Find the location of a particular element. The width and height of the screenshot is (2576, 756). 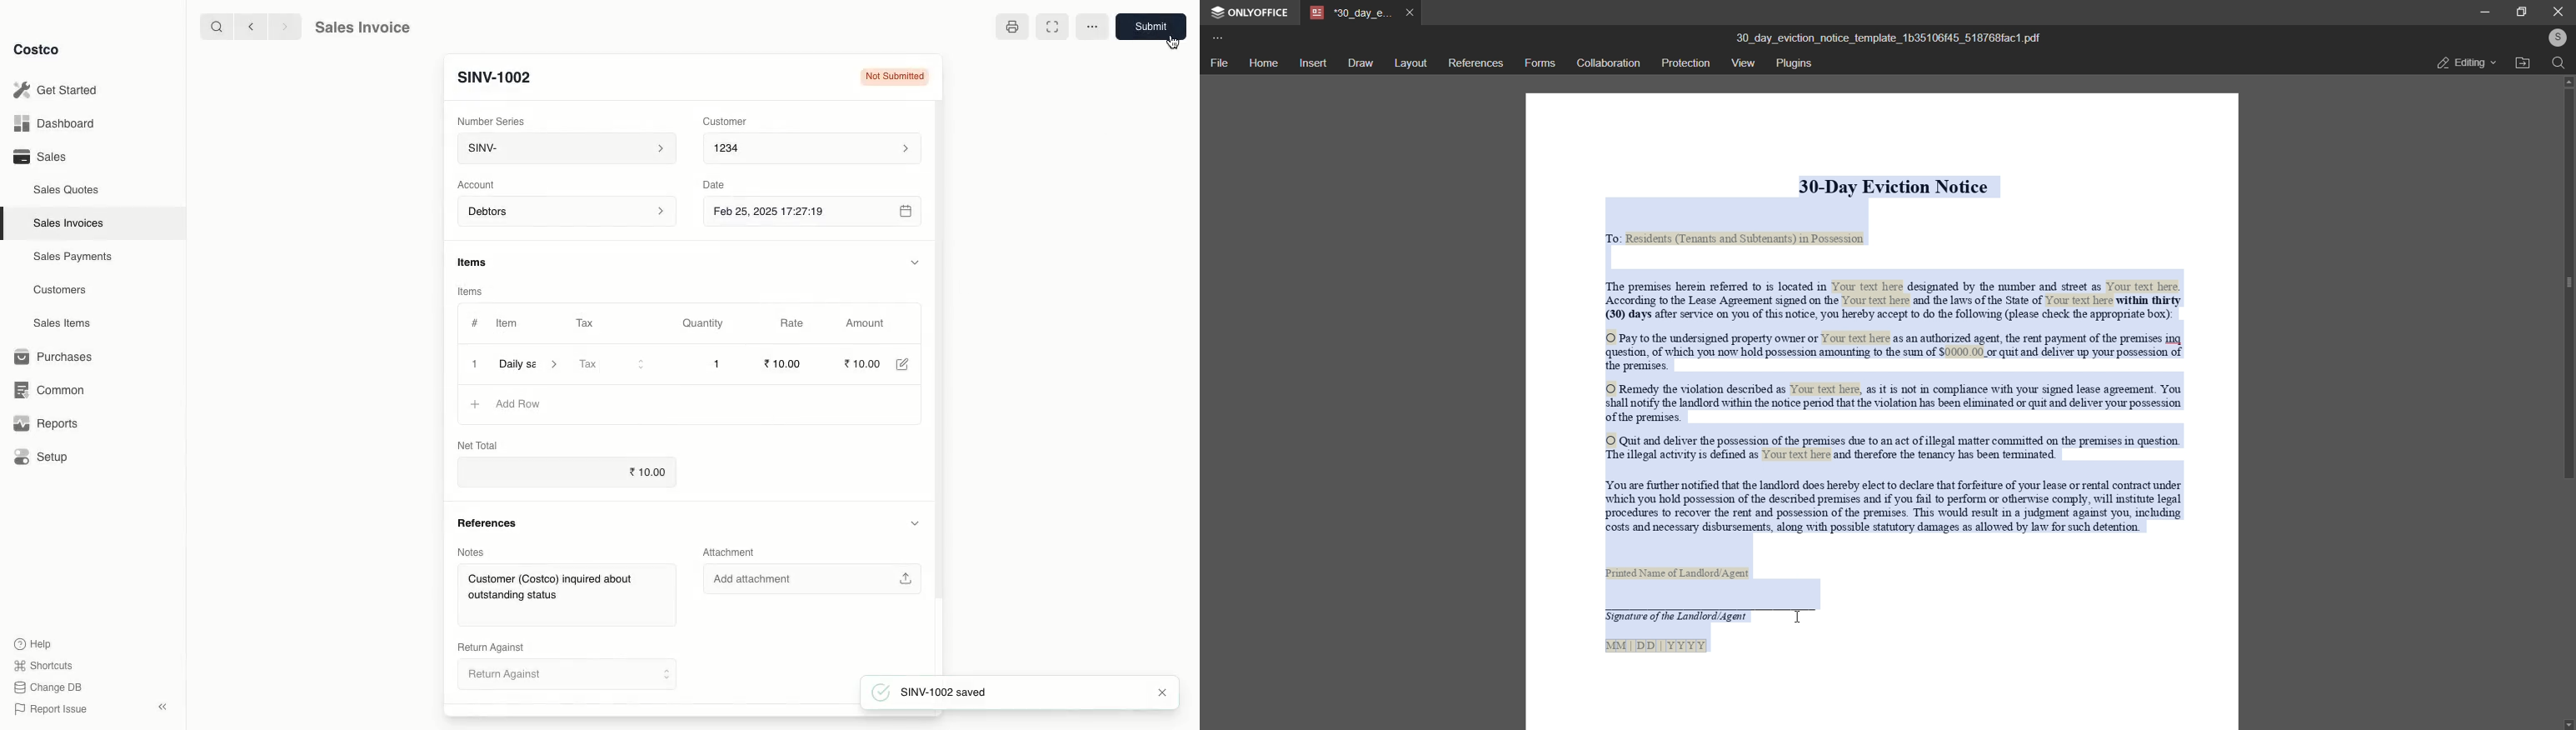

Dashboard is located at coordinates (58, 122).